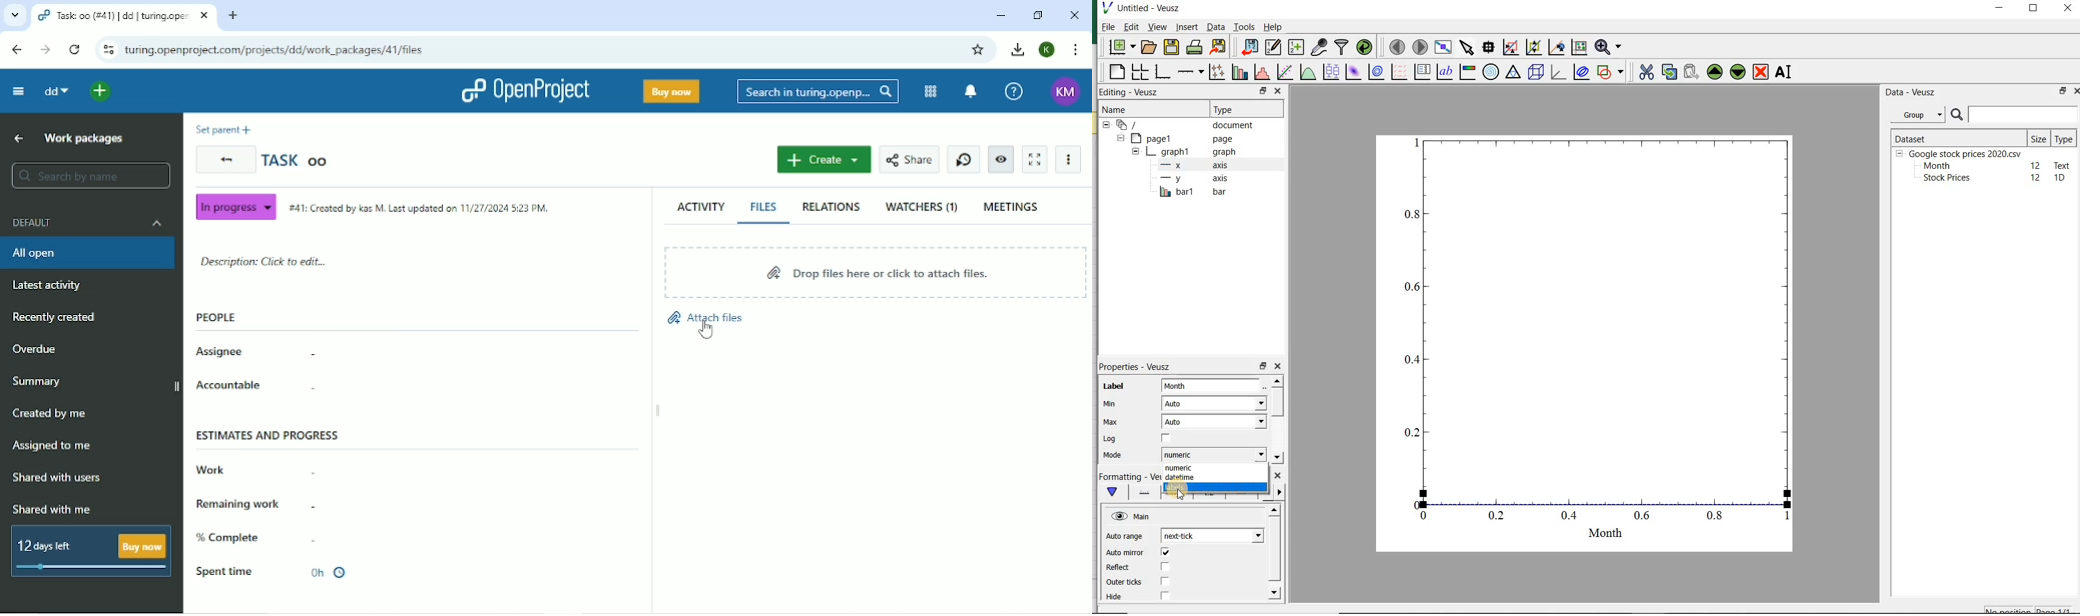  I want to click on Type, so click(1238, 108).